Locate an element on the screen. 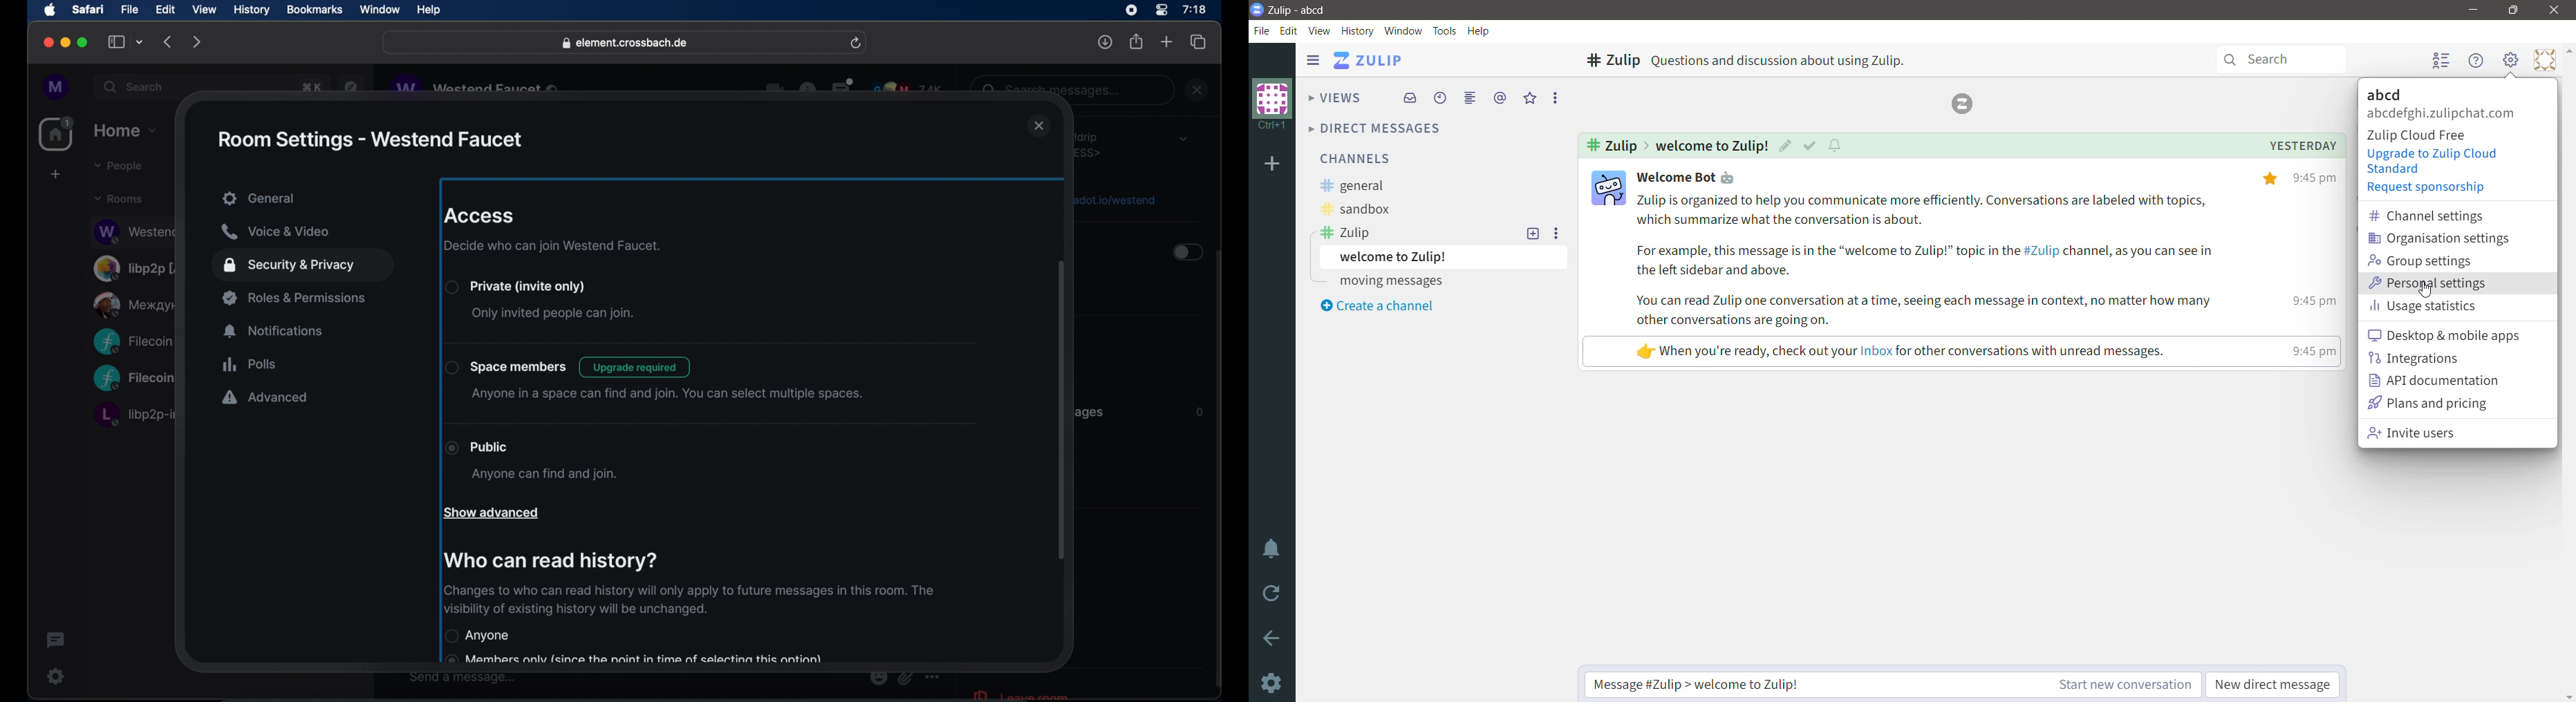 This screenshot has height=728, width=2576. decide who can join westend faucet is located at coordinates (552, 246).